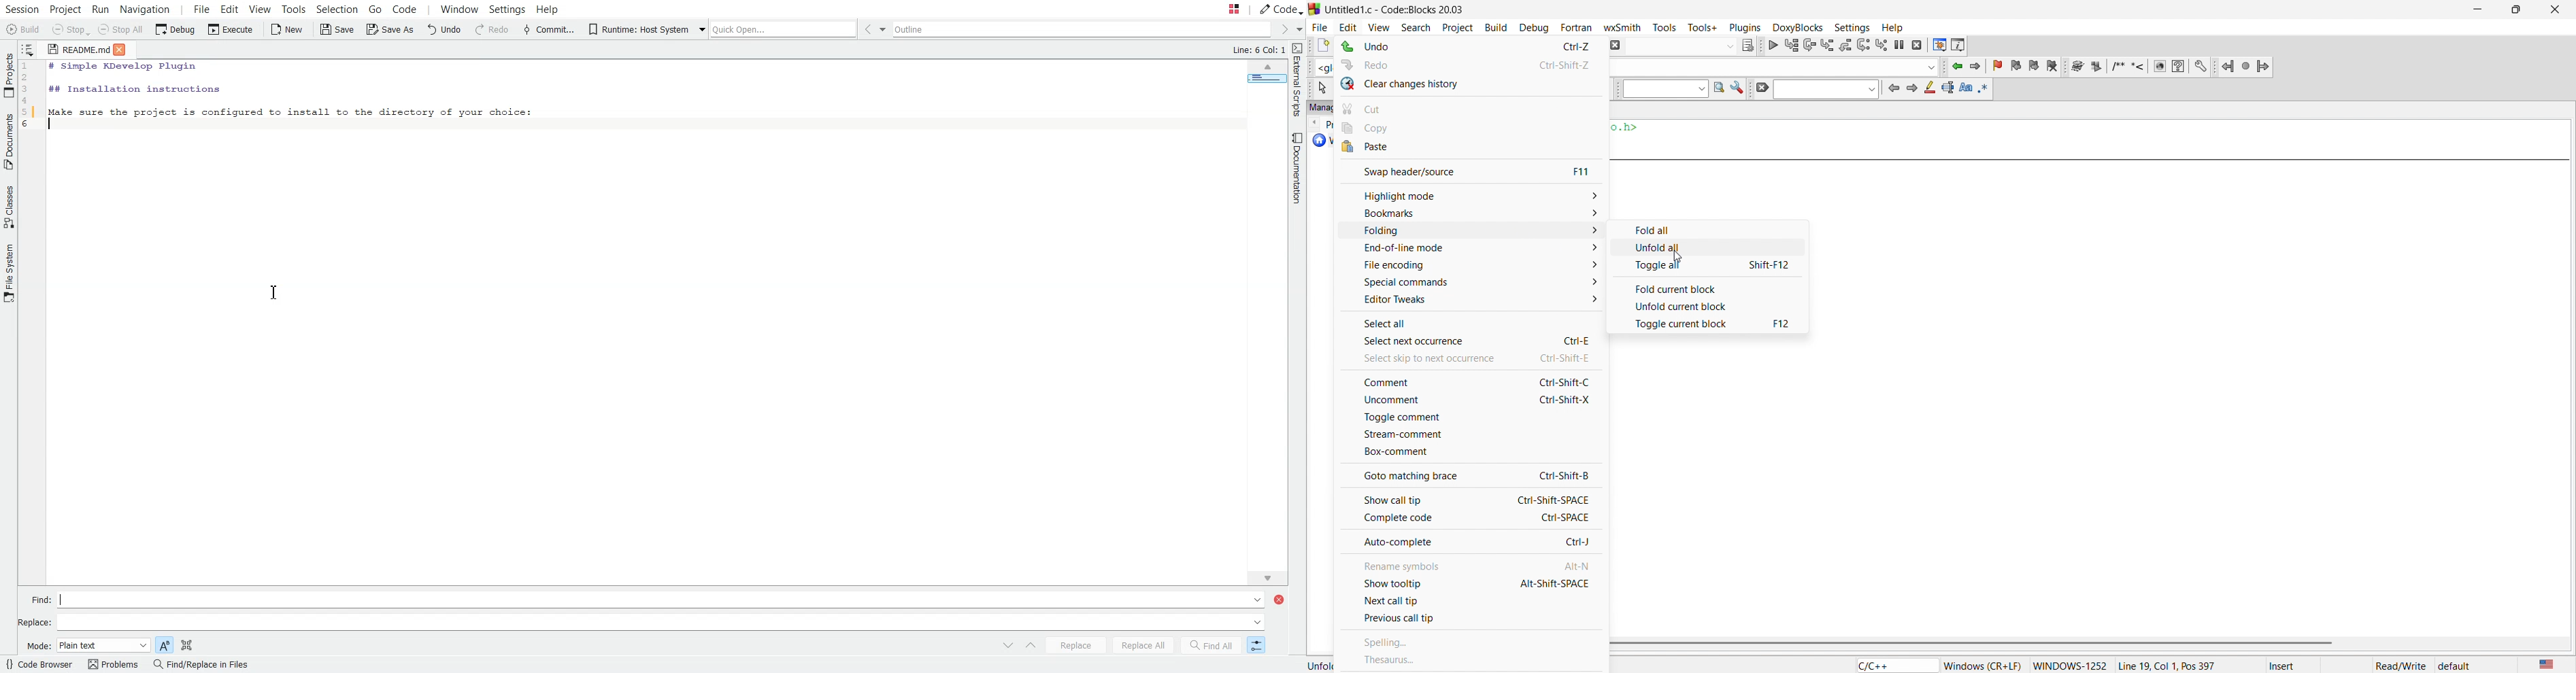 Image resolution: width=2576 pixels, height=700 pixels. What do you see at coordinates (2054, 67) in the screenshot?
I see `clear bookmart` at bounding box center [2054, 67].